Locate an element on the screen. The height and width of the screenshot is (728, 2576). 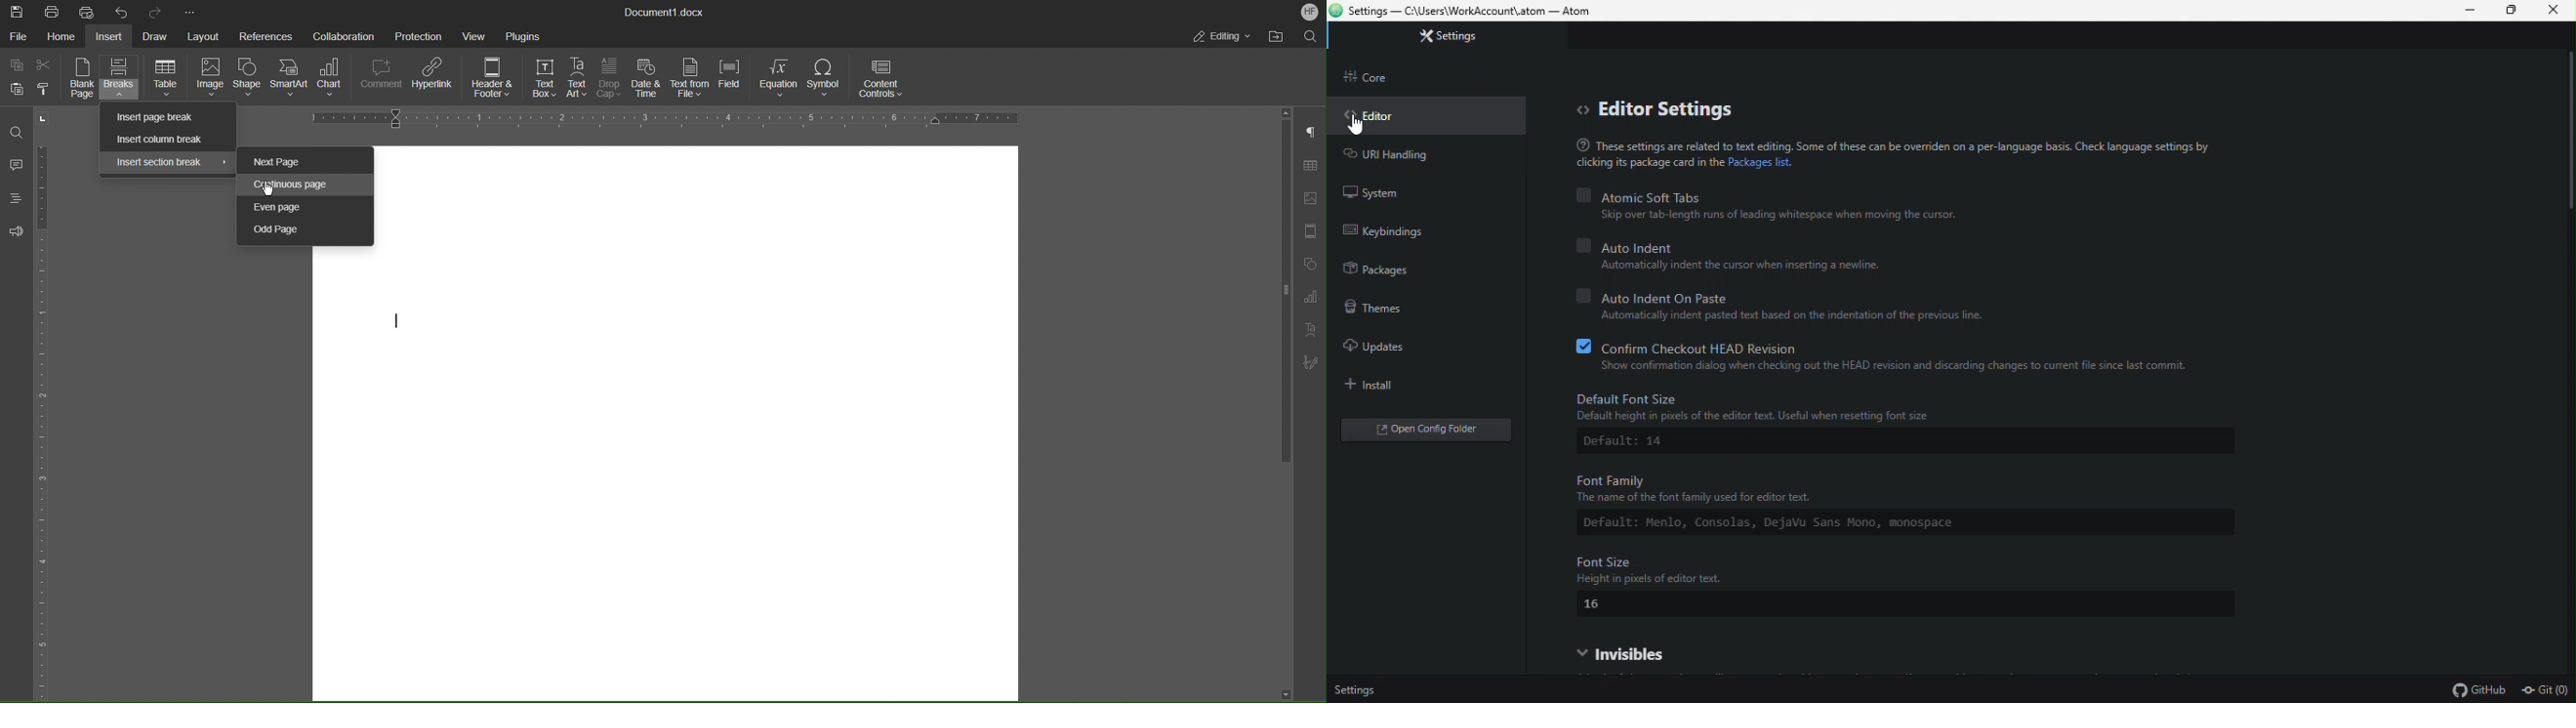
Text Art is located at coordinates (578, 79).